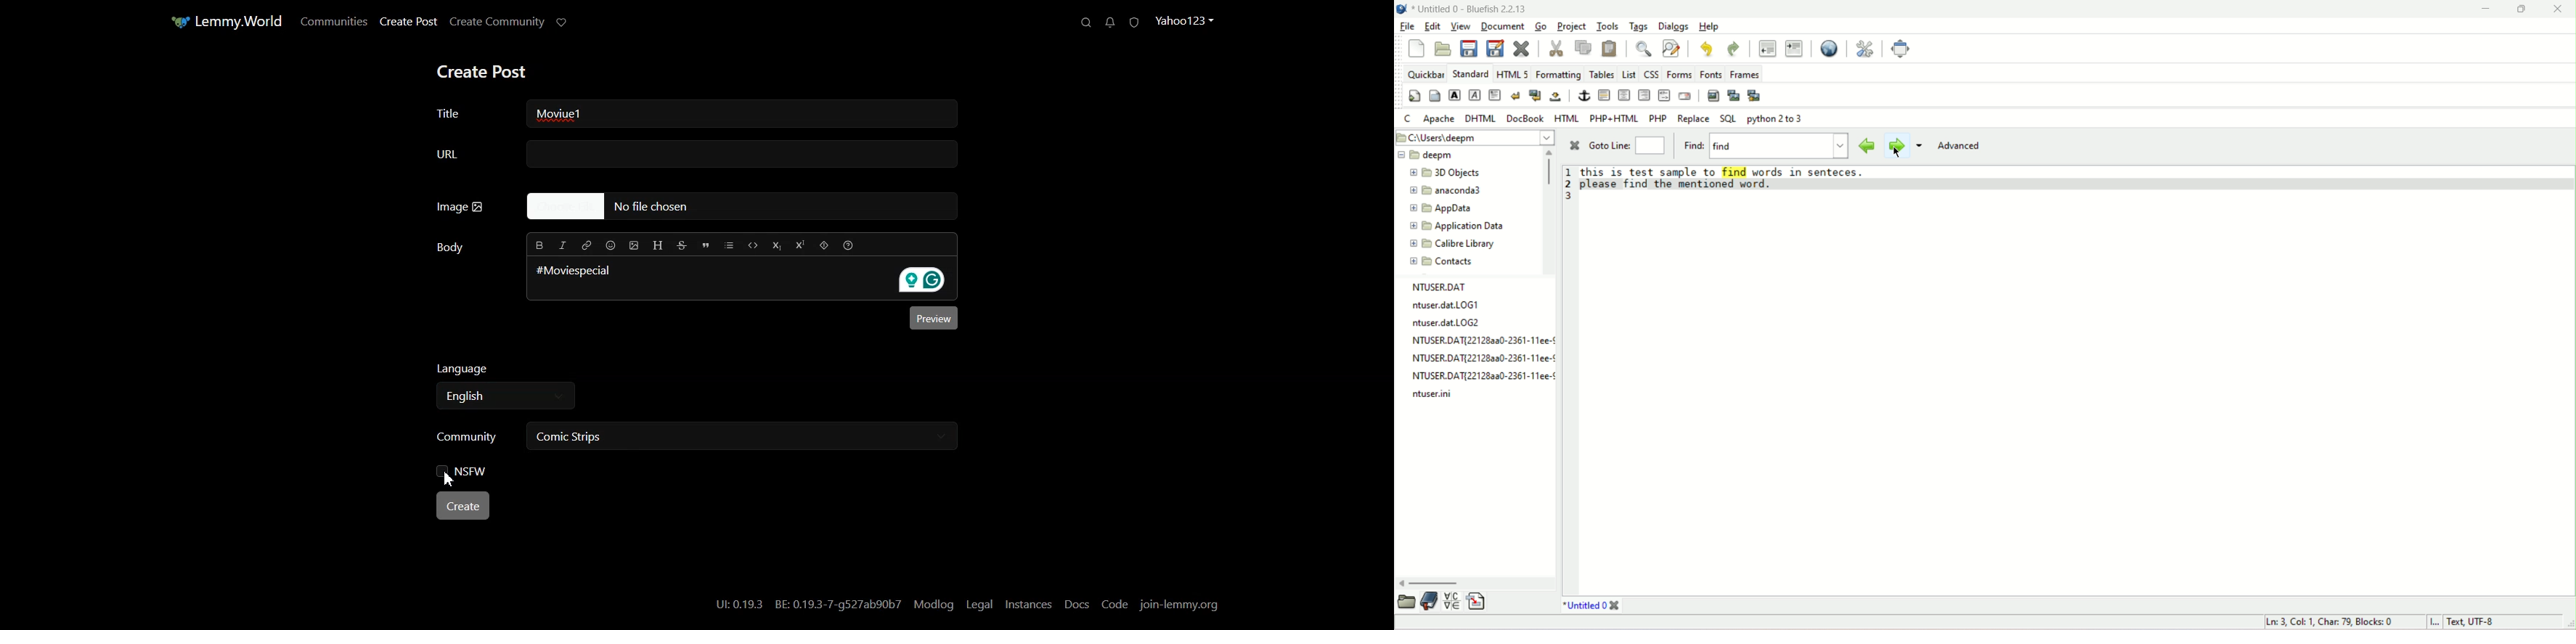 The height and width of the screenshot is (644, 2576). I want to click on Support Limmy, so click(563, 22).